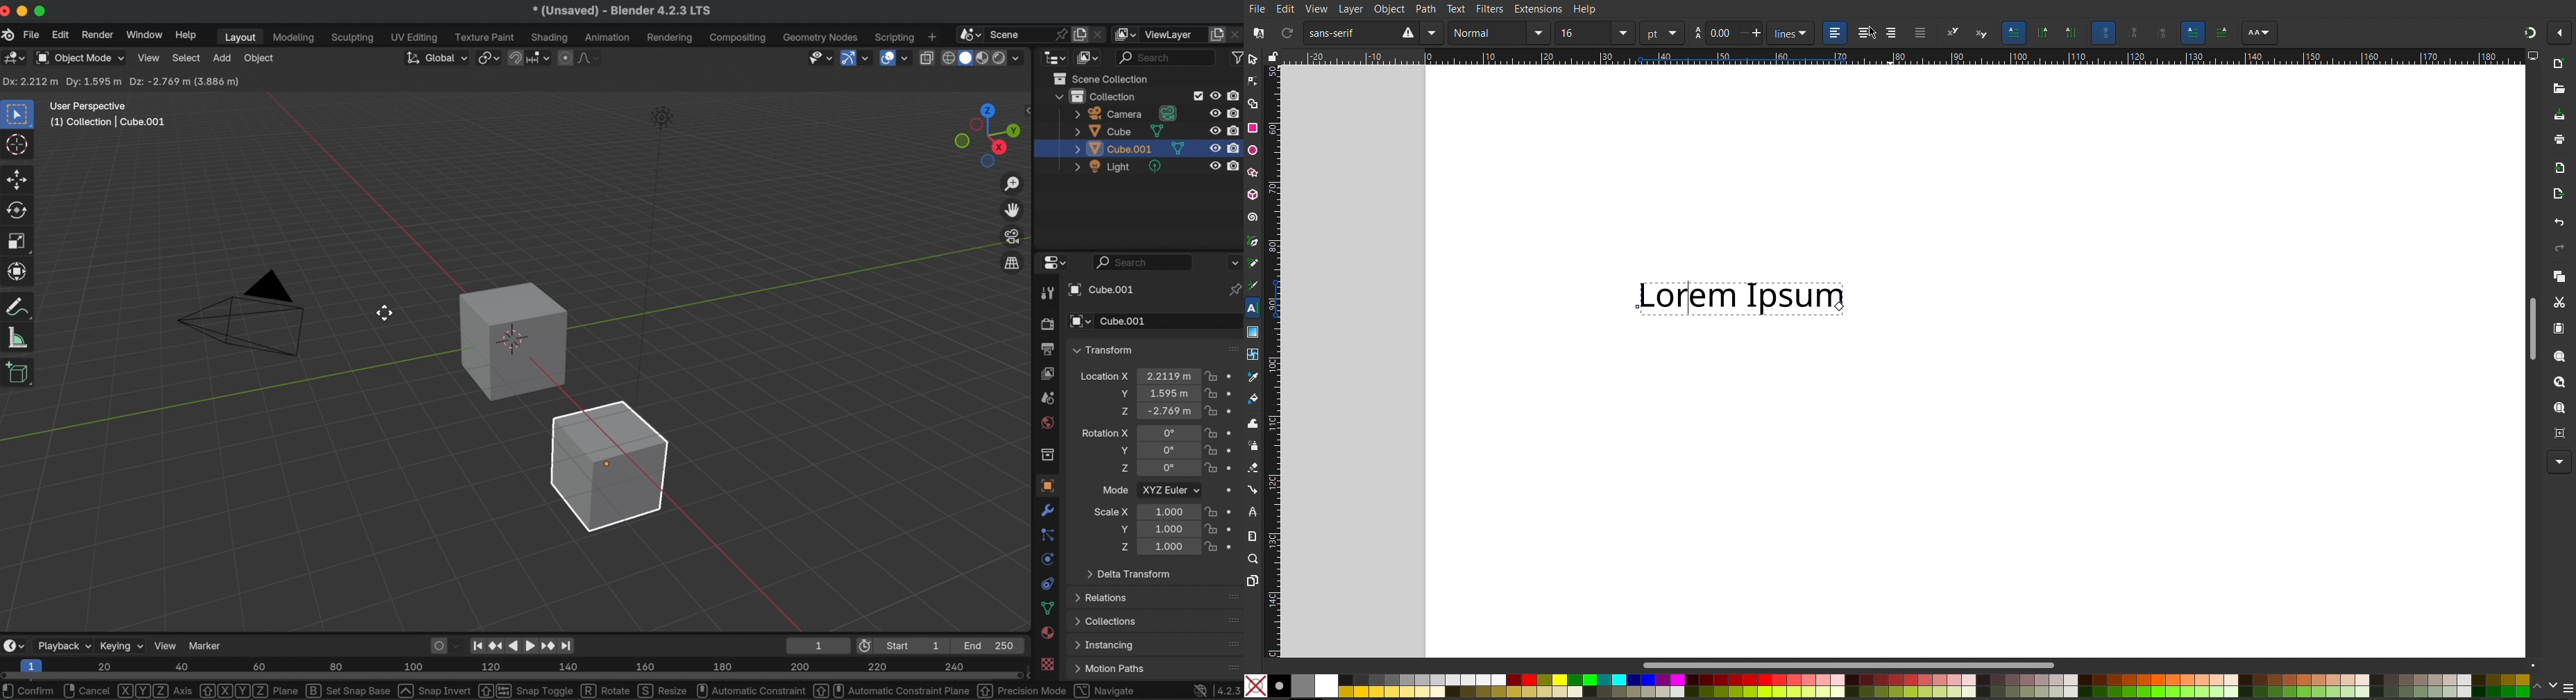  I want to click on Pen Tool, so click(1255, 242).